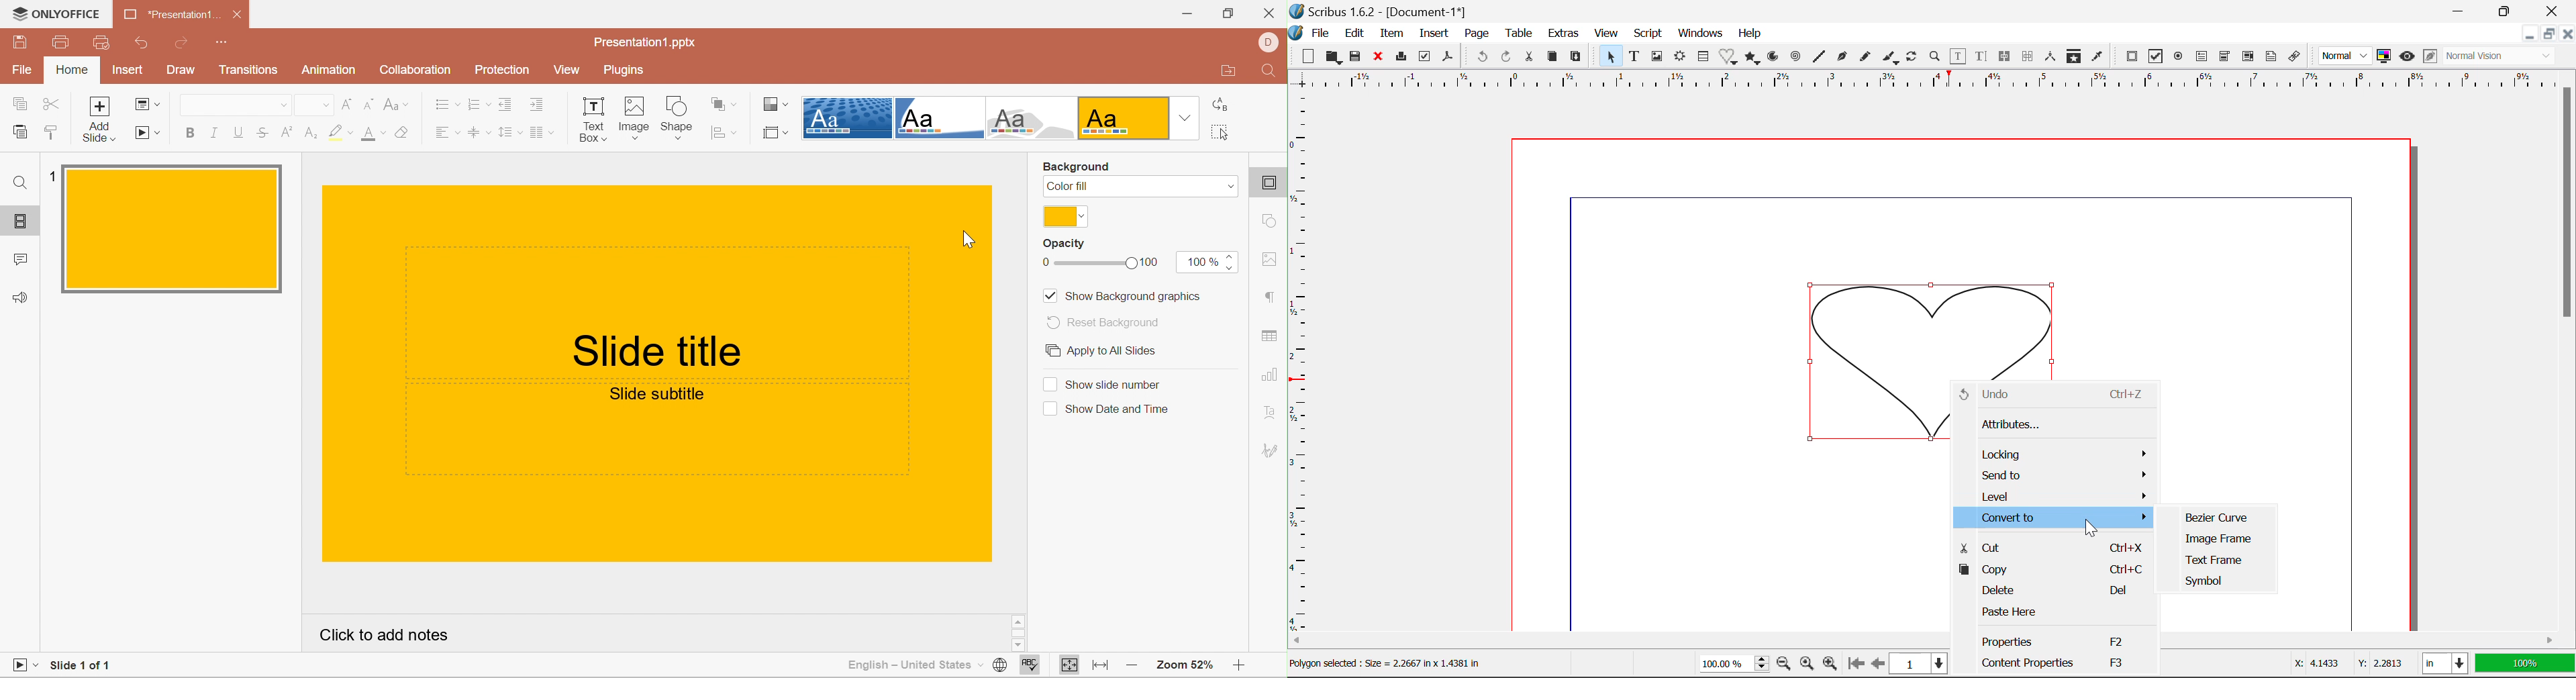 The width and height of the screenshot is (2576, 700). Describe the element at coordinates (1478, 34) in the screenshot. I see `Page` at that location.